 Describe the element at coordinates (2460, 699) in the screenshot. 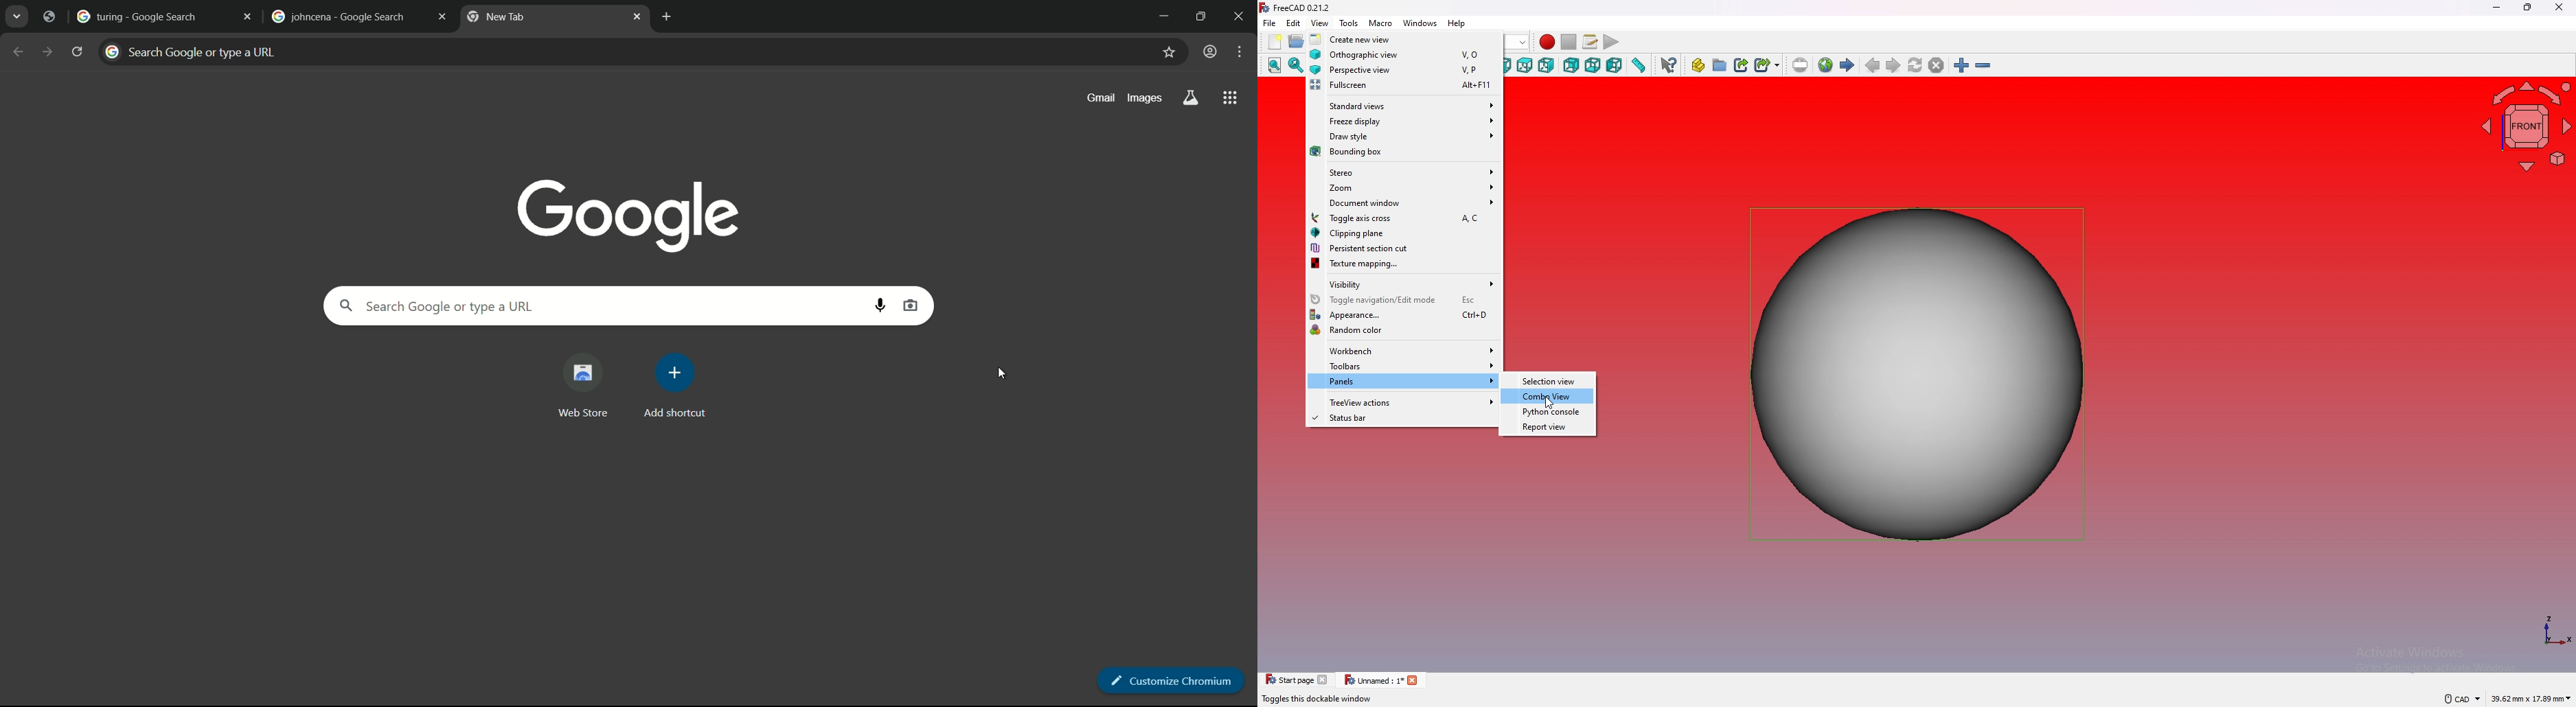

I see `CAD navigation` at that location.